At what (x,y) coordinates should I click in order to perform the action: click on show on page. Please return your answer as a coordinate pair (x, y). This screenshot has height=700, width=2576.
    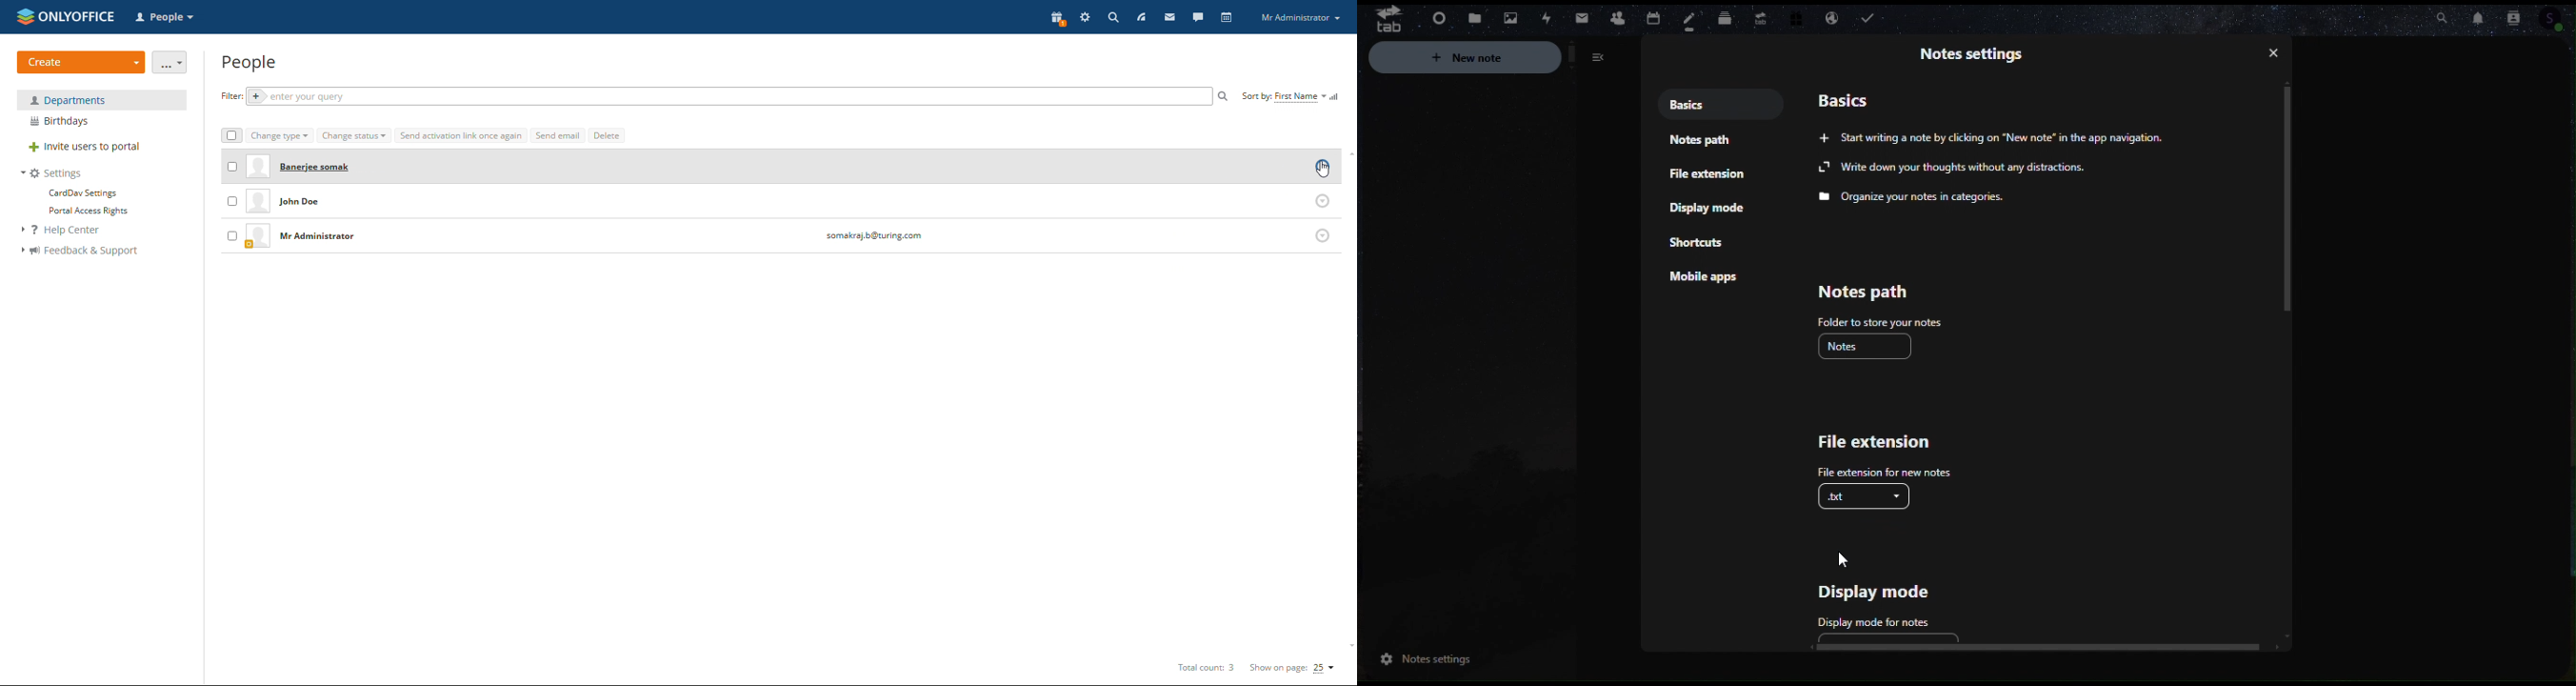
    Looking at the image, I should click on (1293, 668).